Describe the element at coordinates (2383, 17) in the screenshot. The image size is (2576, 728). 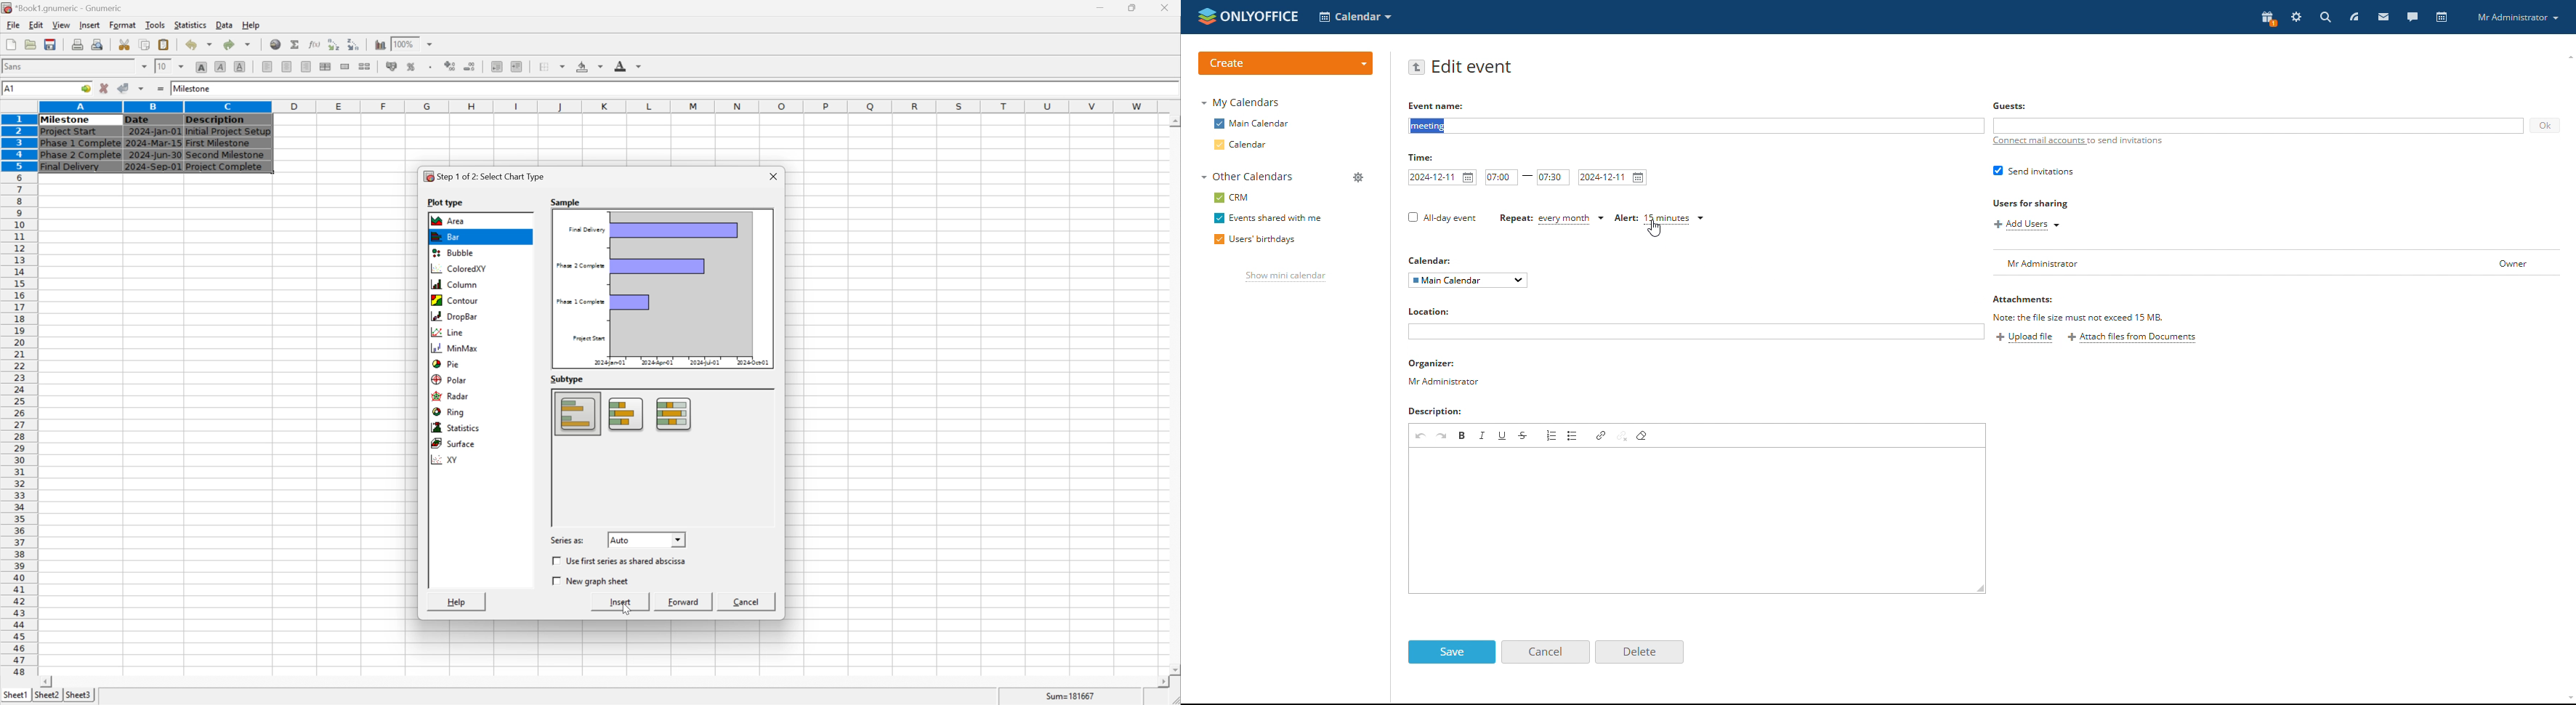
I see `mail` at that location.